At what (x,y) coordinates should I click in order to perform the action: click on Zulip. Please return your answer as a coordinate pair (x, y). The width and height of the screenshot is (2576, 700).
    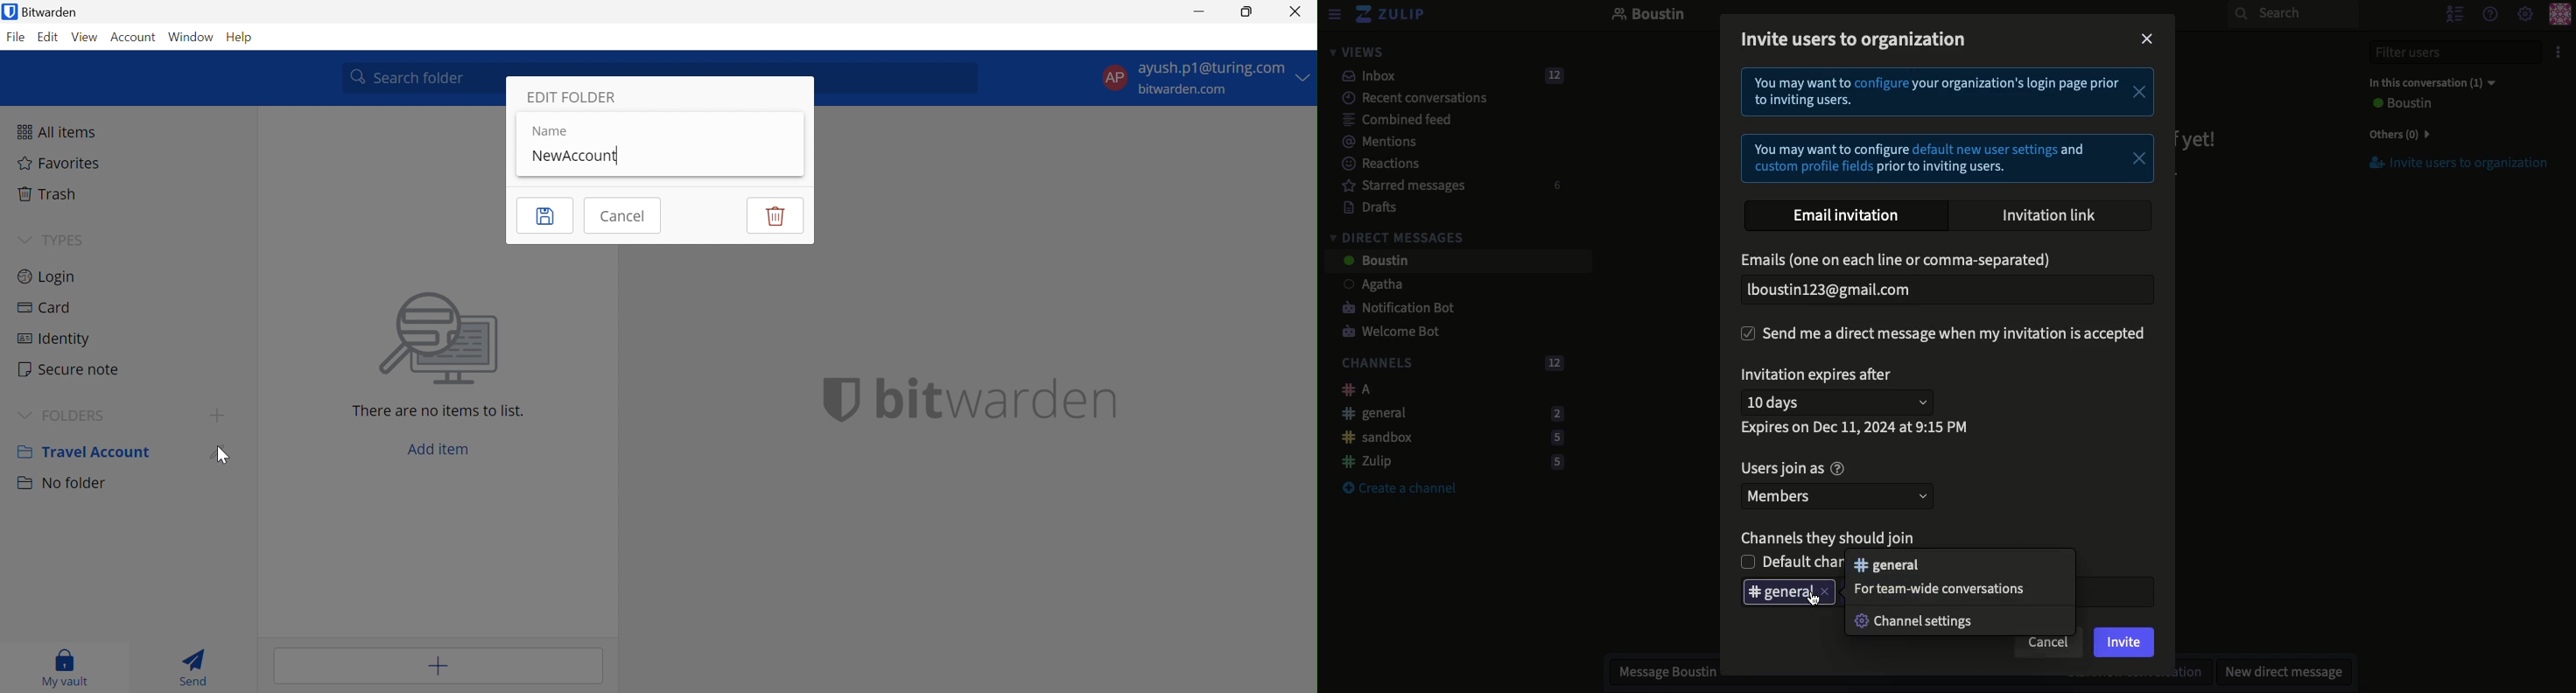
    Looking at the image, I should click on (1447, 461).